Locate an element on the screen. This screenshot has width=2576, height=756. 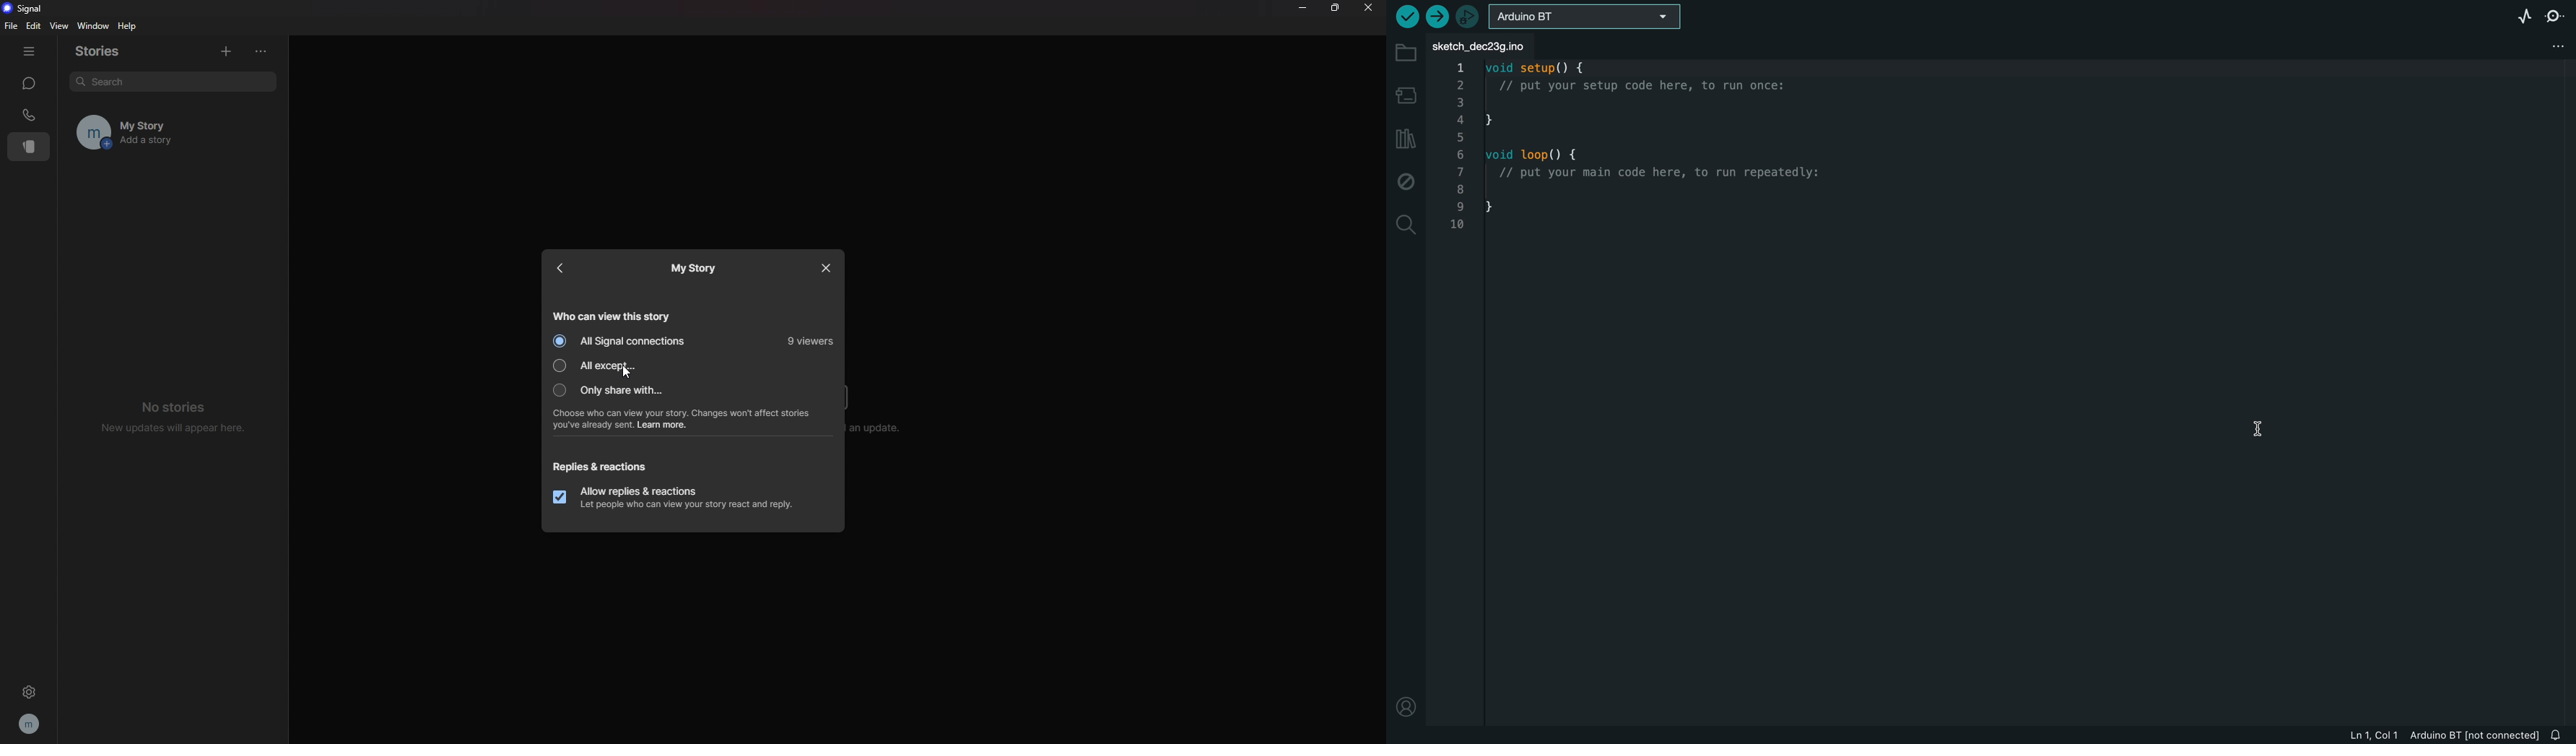
only share with is located at coordinates (618, 389).